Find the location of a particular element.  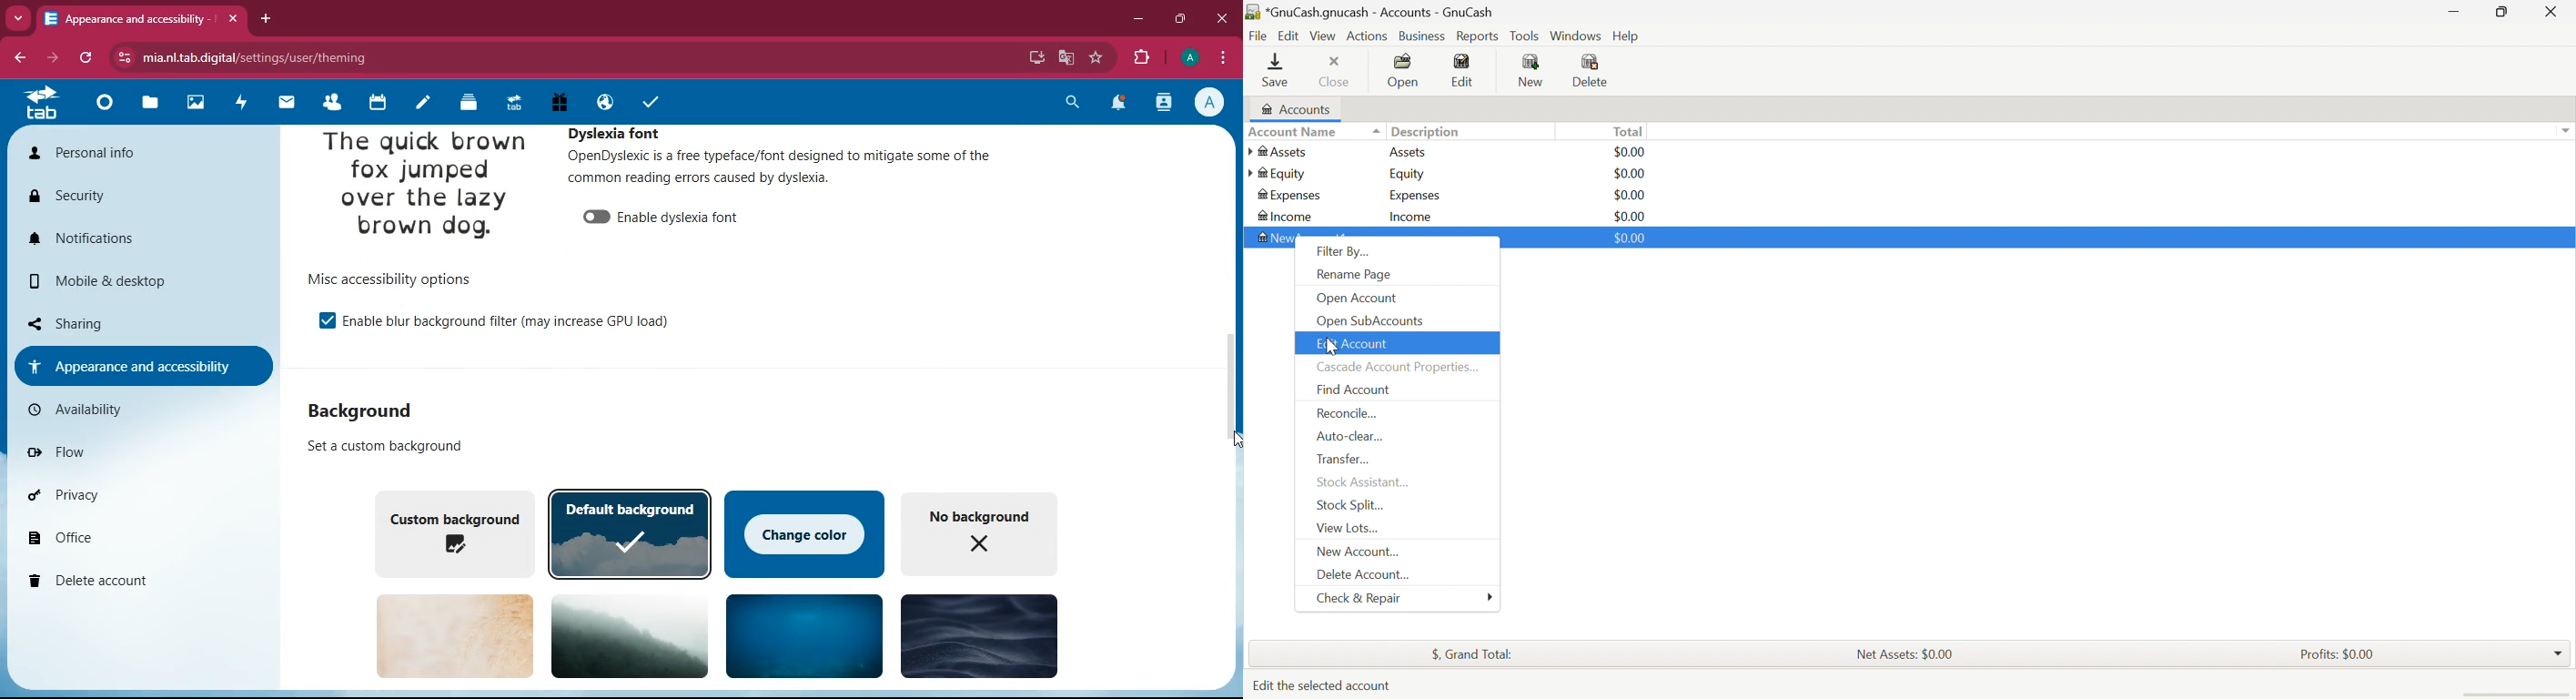

$0.00 is located at coordinates (1631, 194).